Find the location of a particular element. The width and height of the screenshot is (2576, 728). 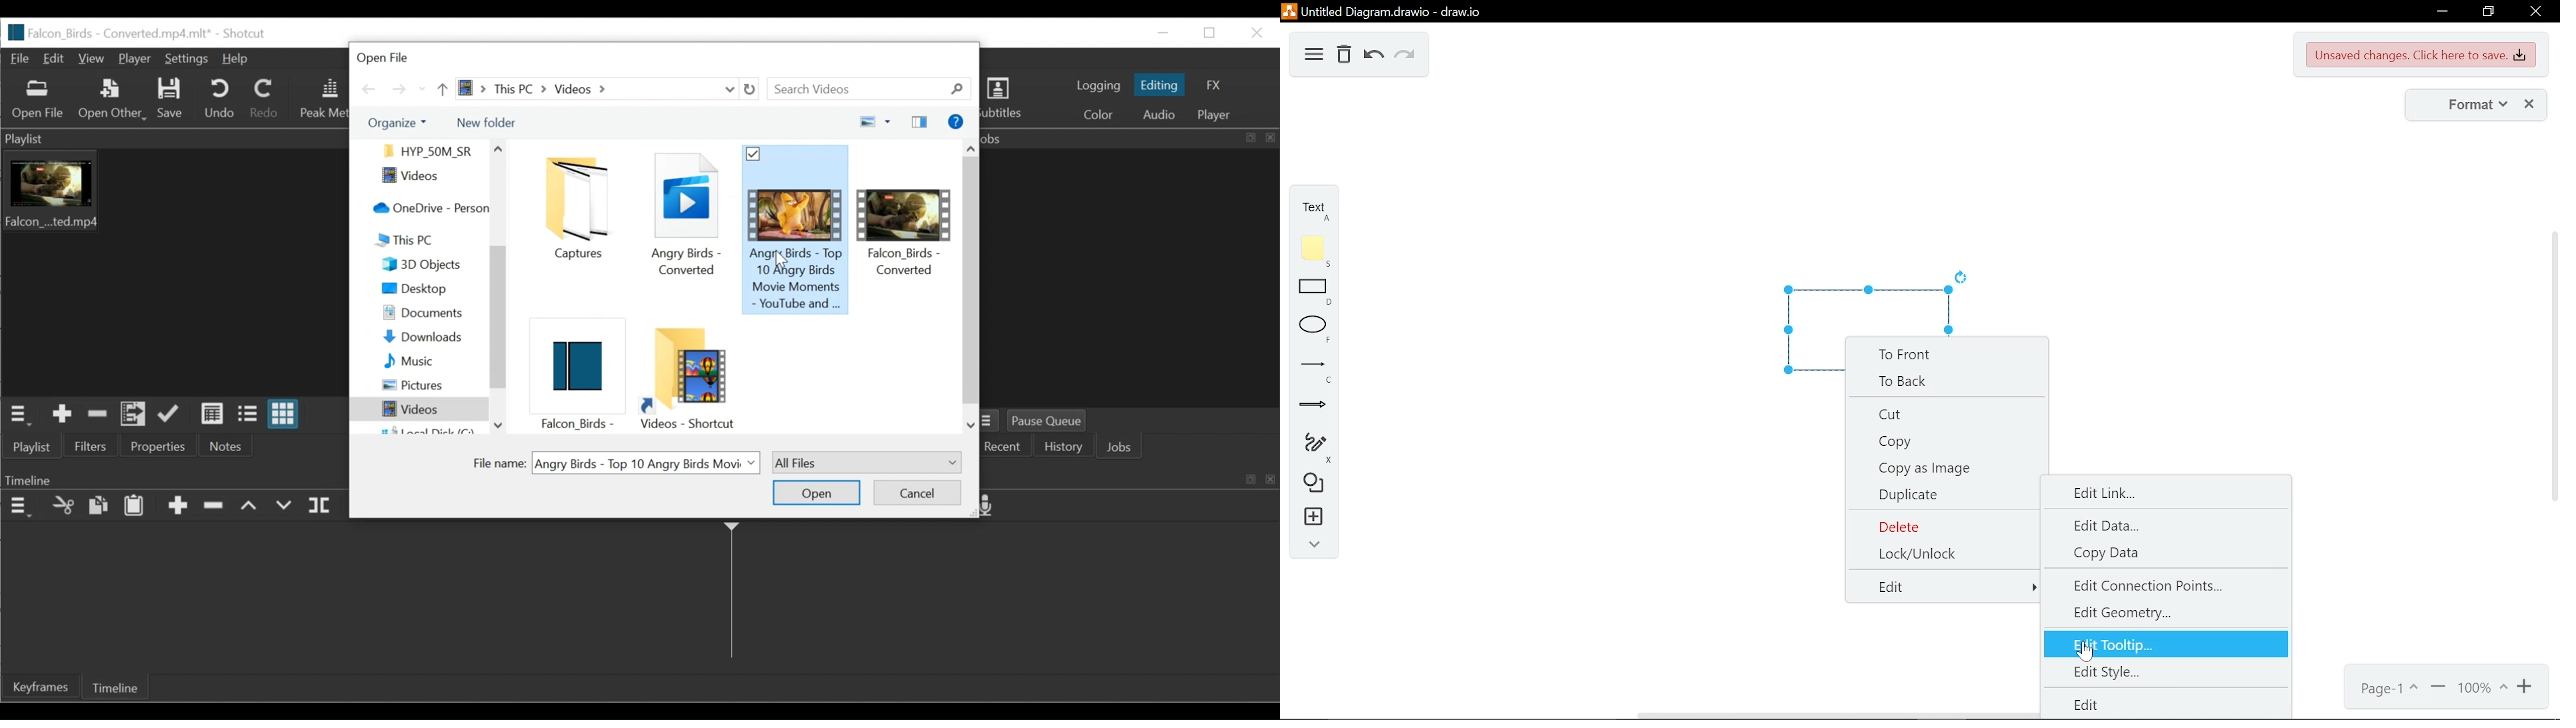

edit is located at coordinates (1947, 586).